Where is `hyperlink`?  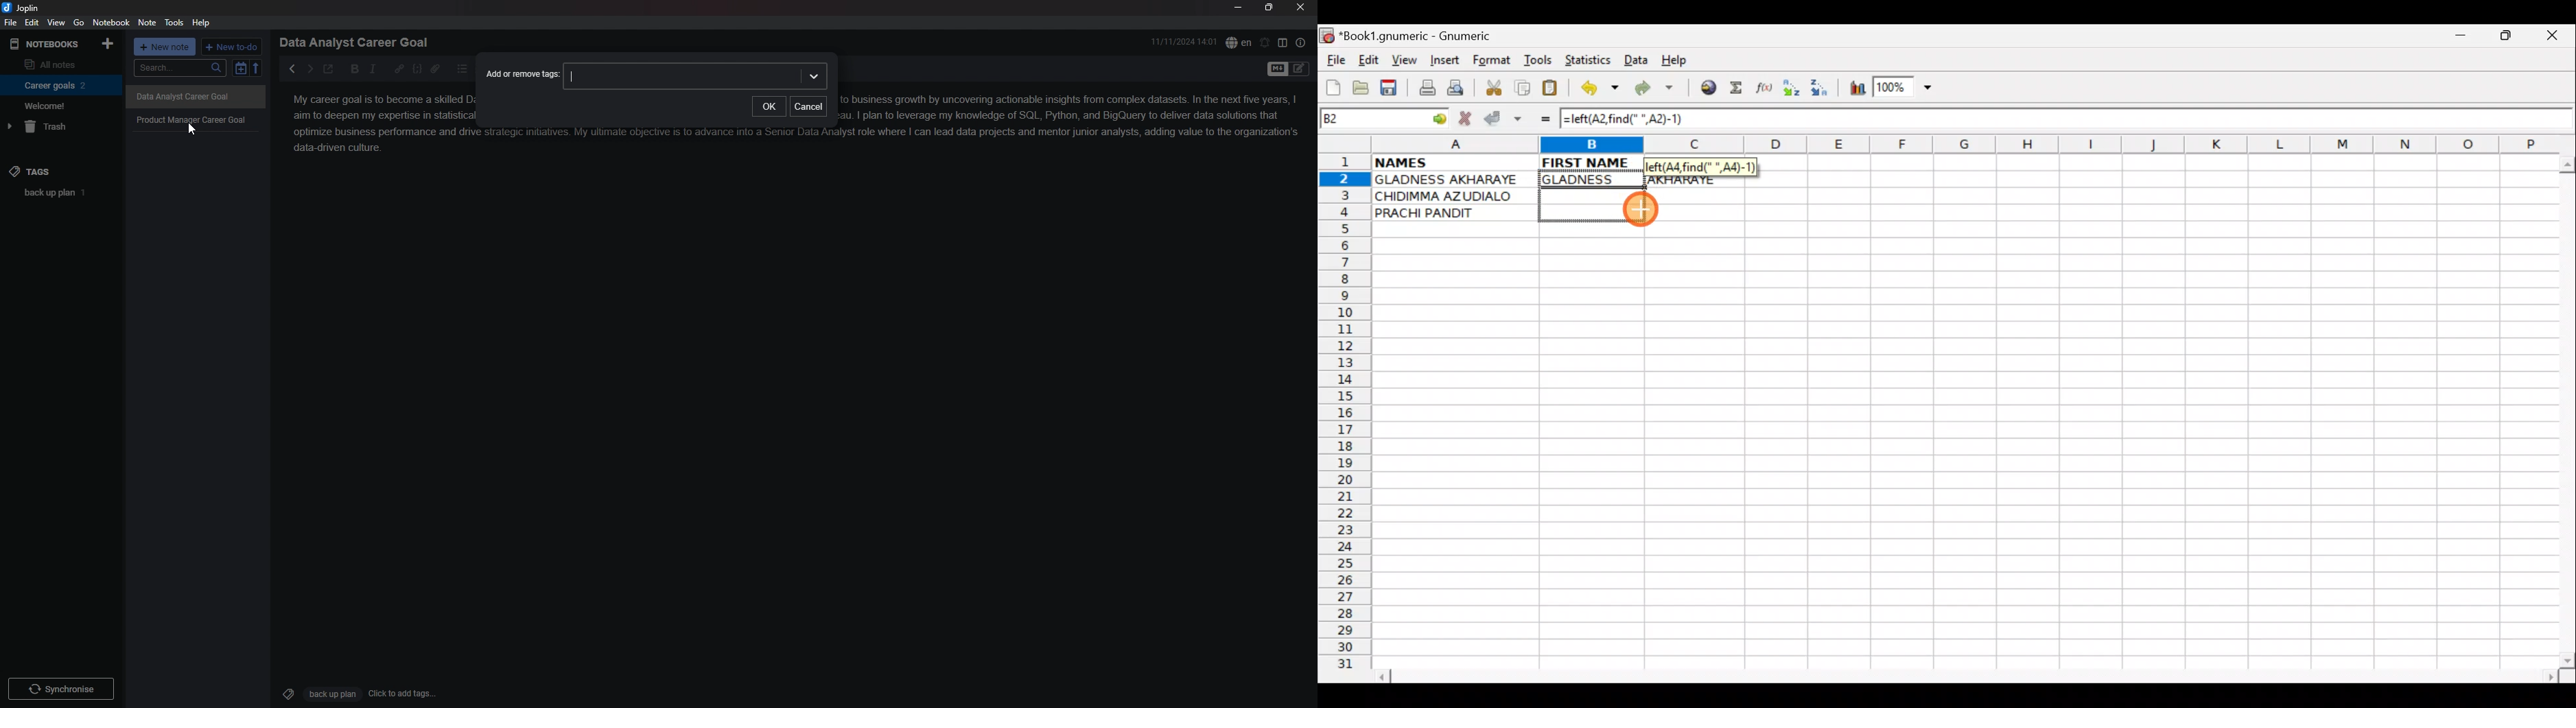 hyperlink is located at coordinates (399, 69).